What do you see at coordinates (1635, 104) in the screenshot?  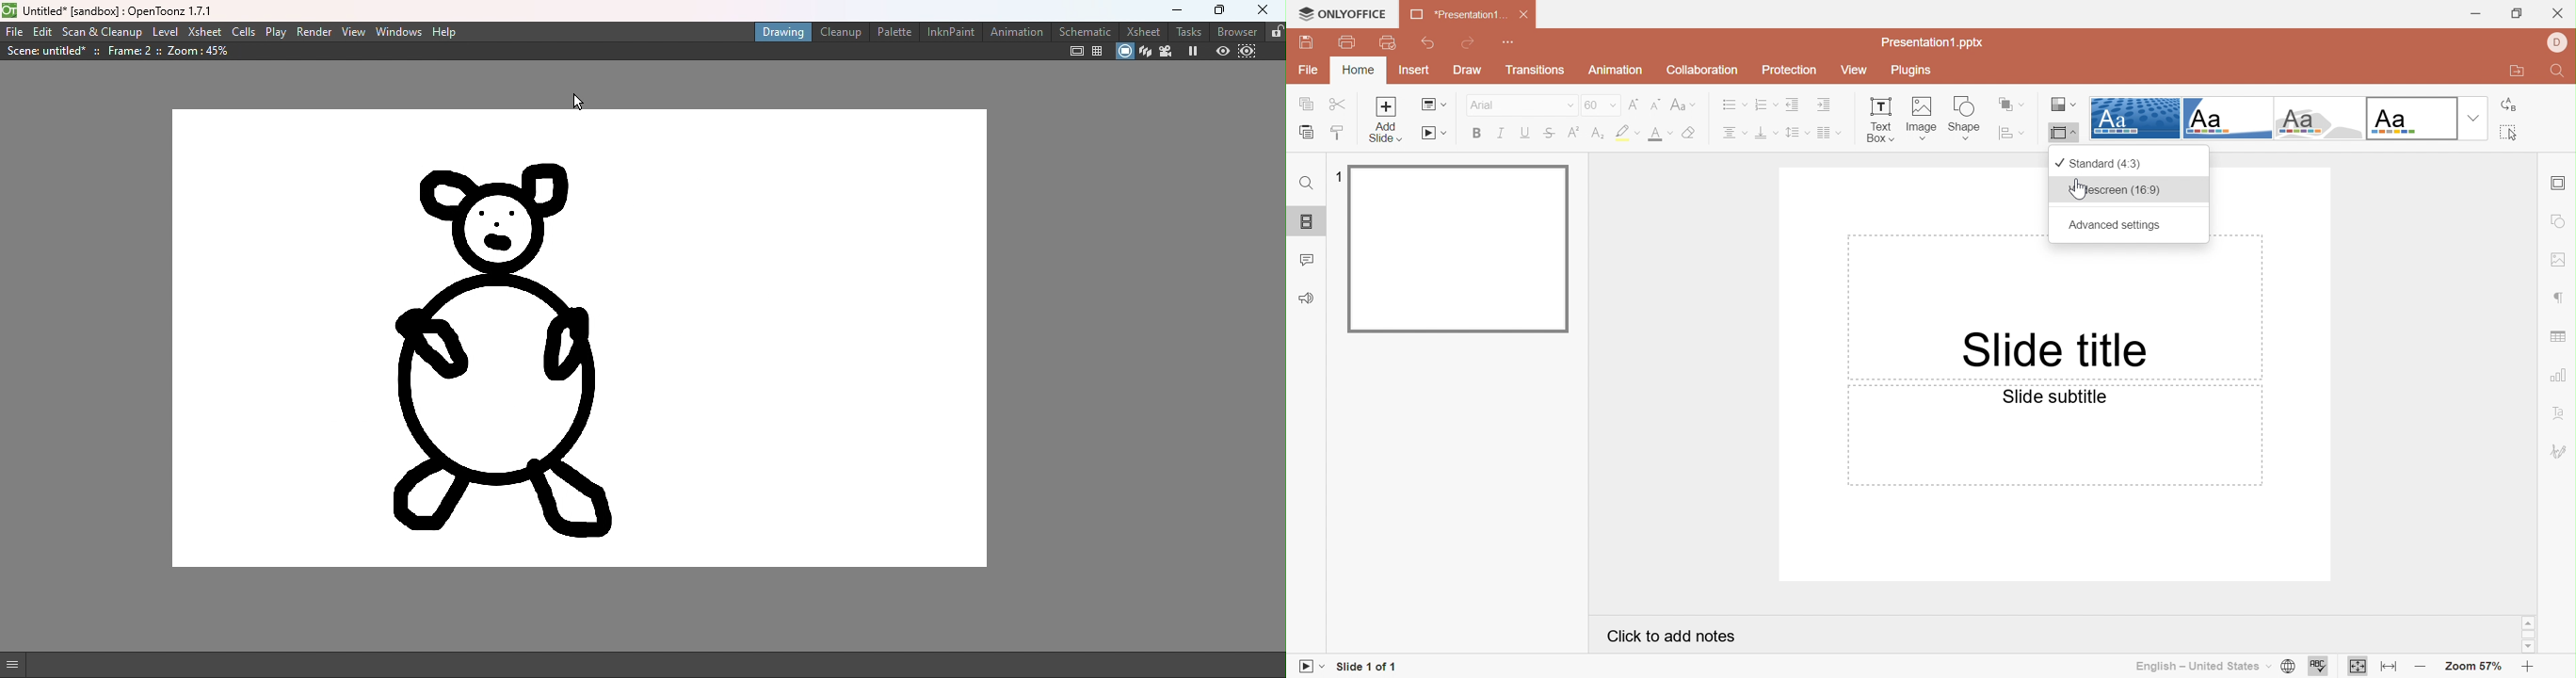 I see `Increment font size` at bounding box center [1635, 104].